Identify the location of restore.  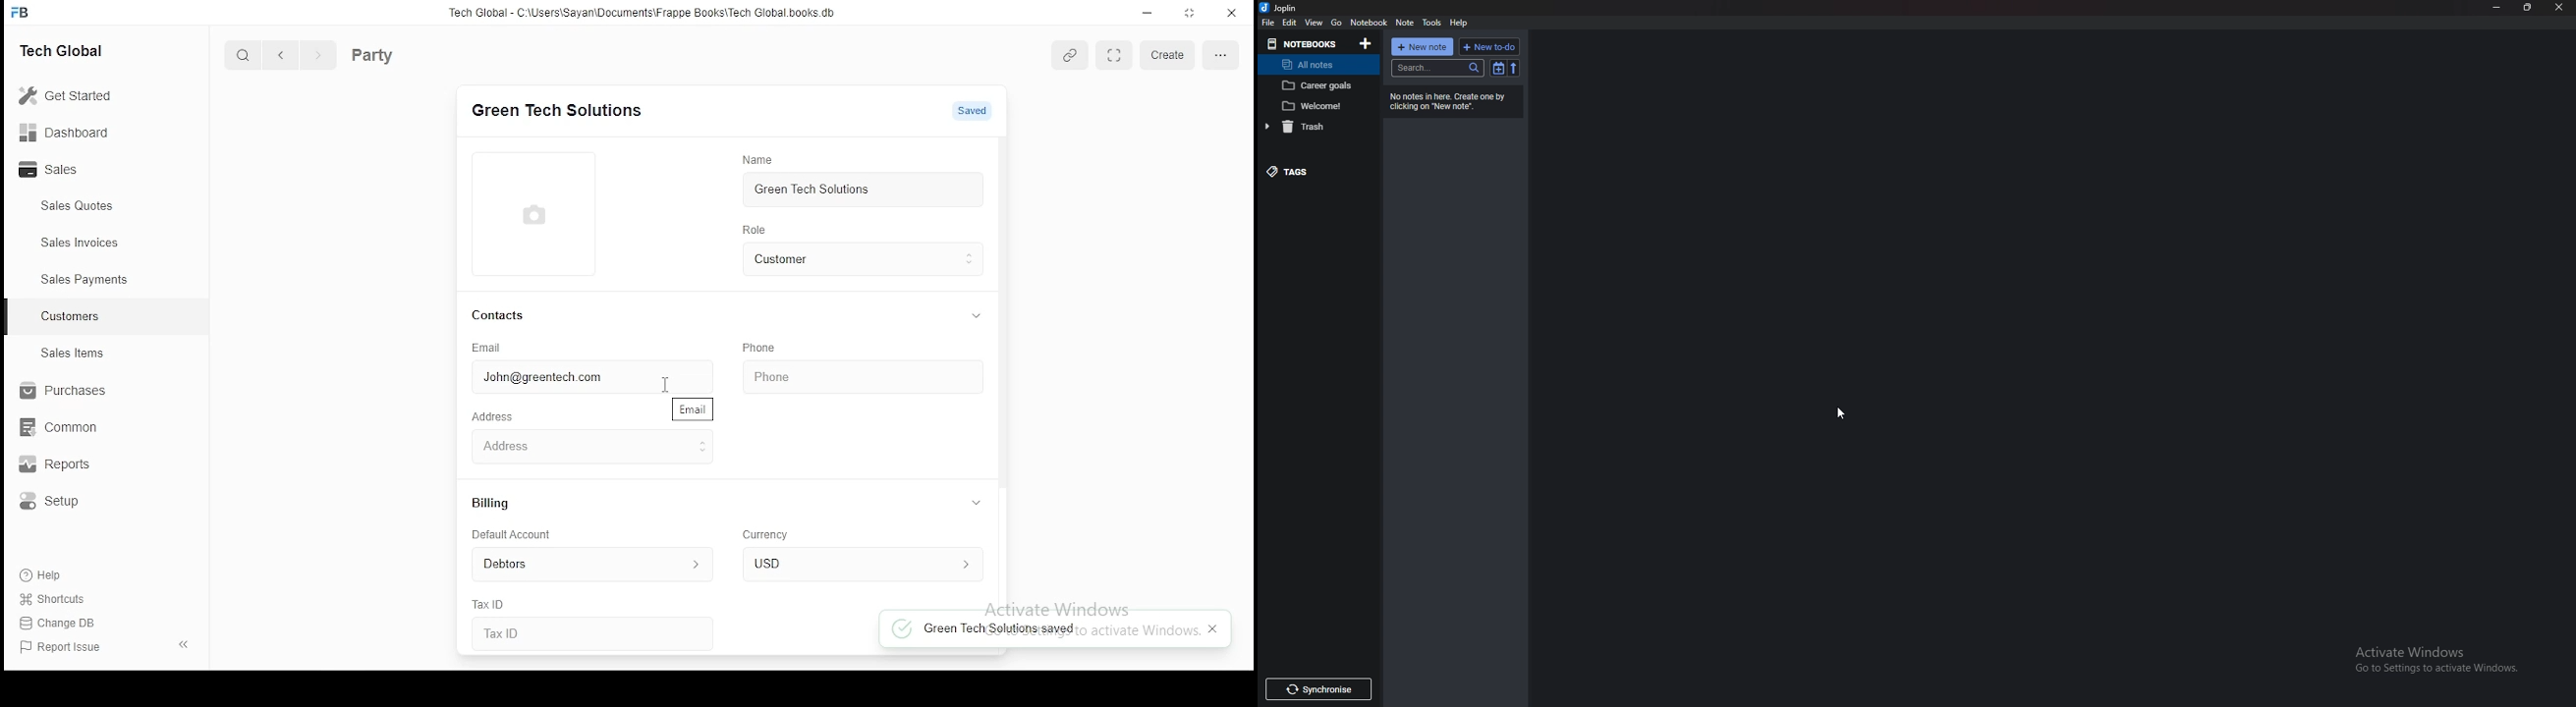
(1190, 12).